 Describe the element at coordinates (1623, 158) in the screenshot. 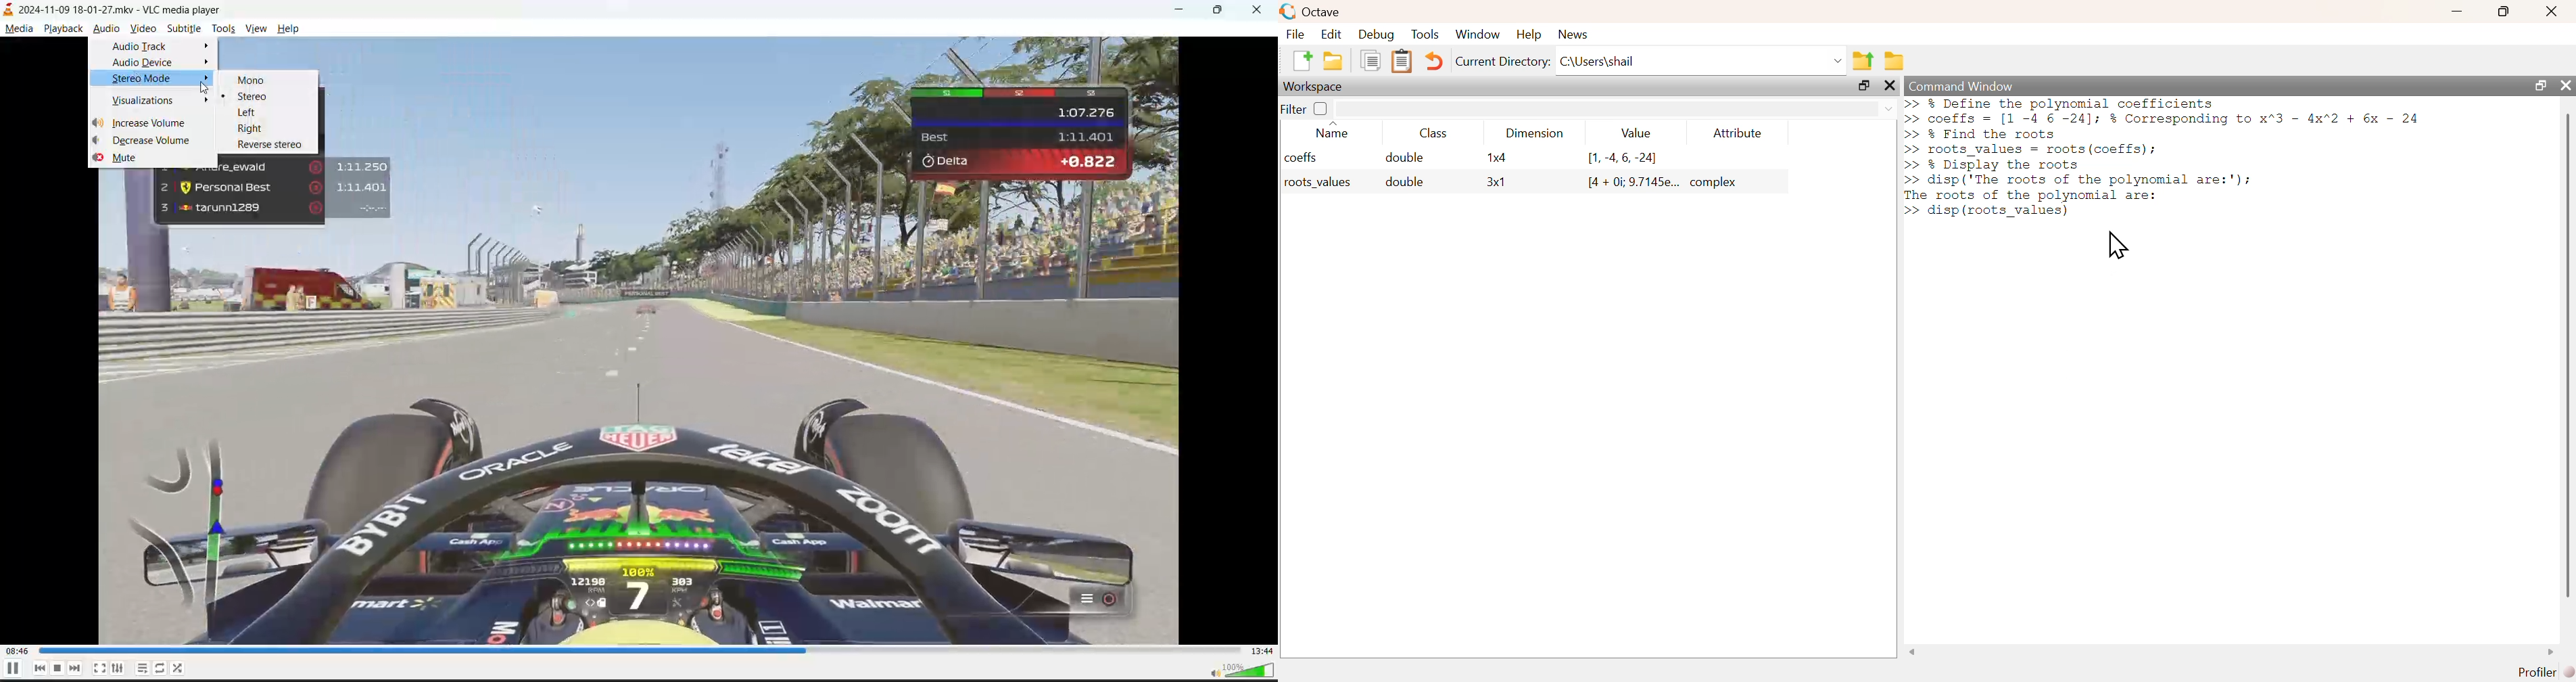

I see `[1,-4,6,-24]` at that location.